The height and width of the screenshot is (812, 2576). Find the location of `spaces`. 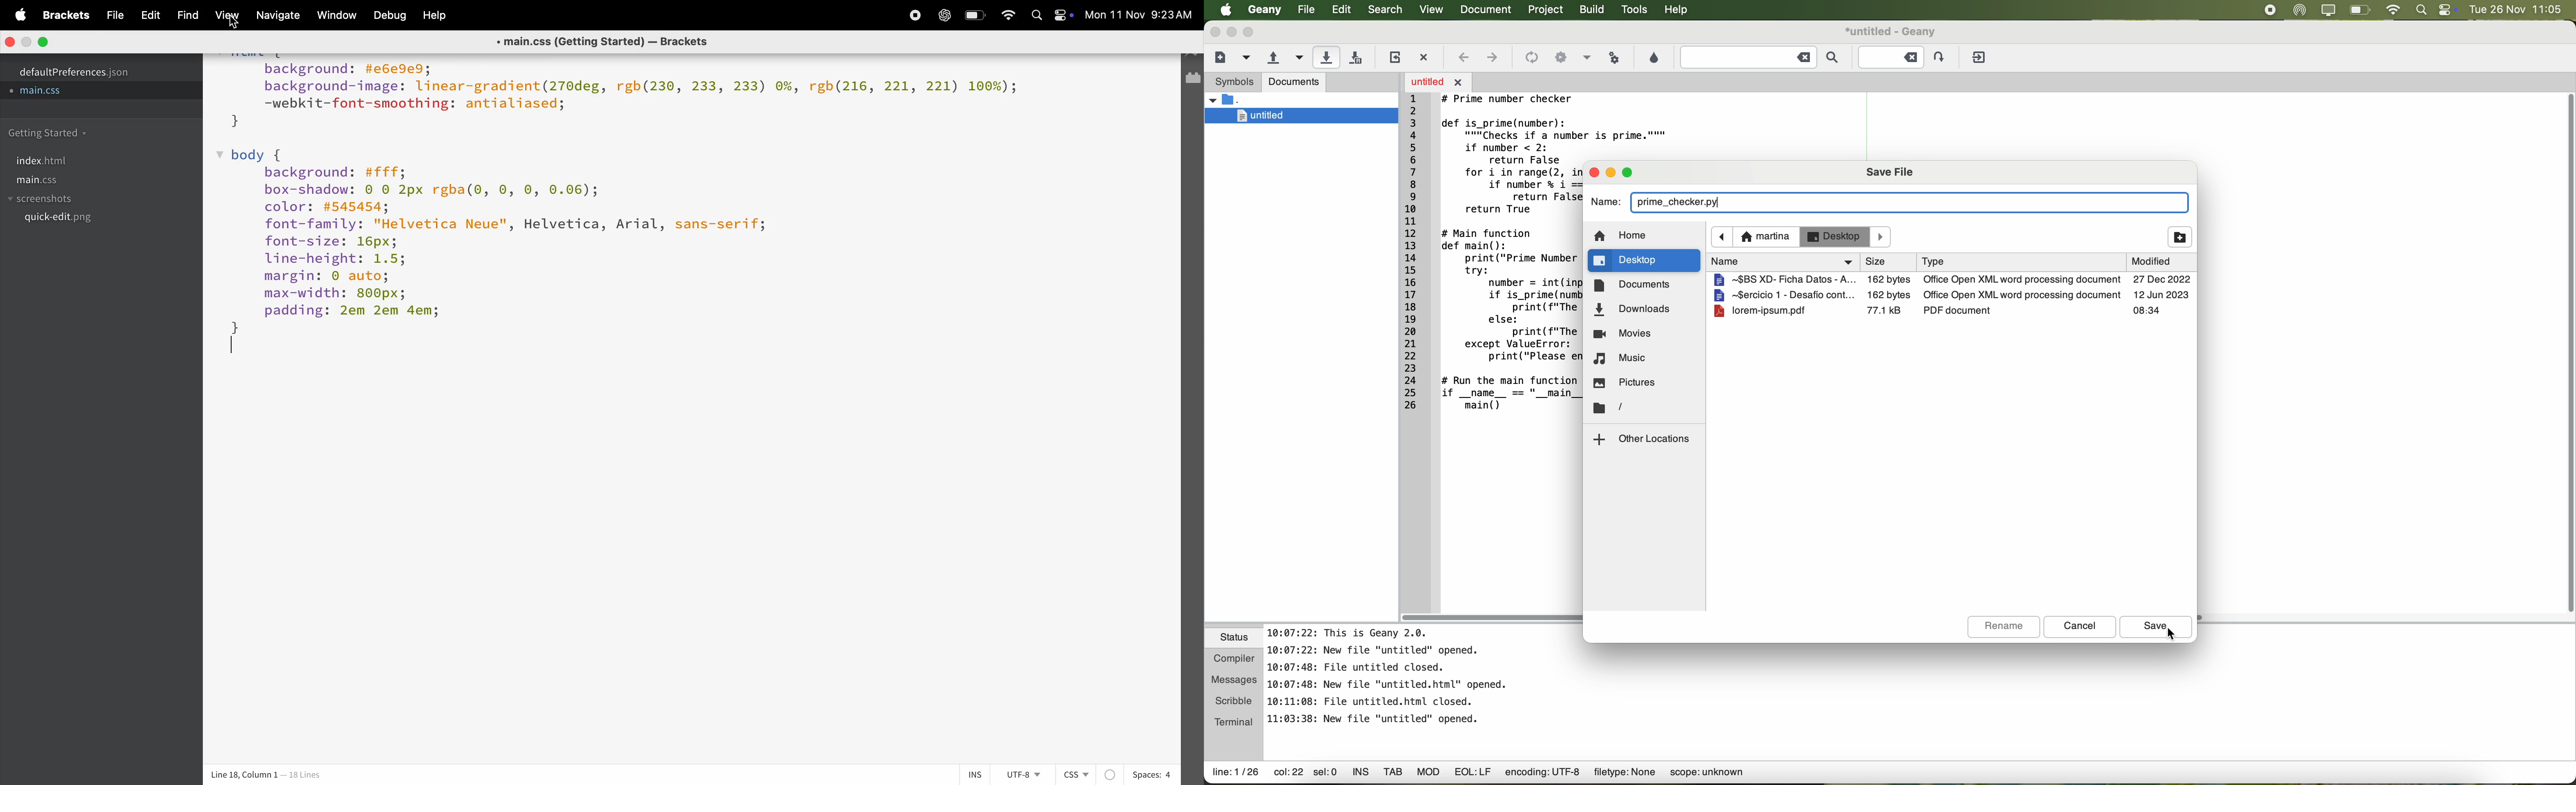

spaces is located at coordinates (1152, 774).